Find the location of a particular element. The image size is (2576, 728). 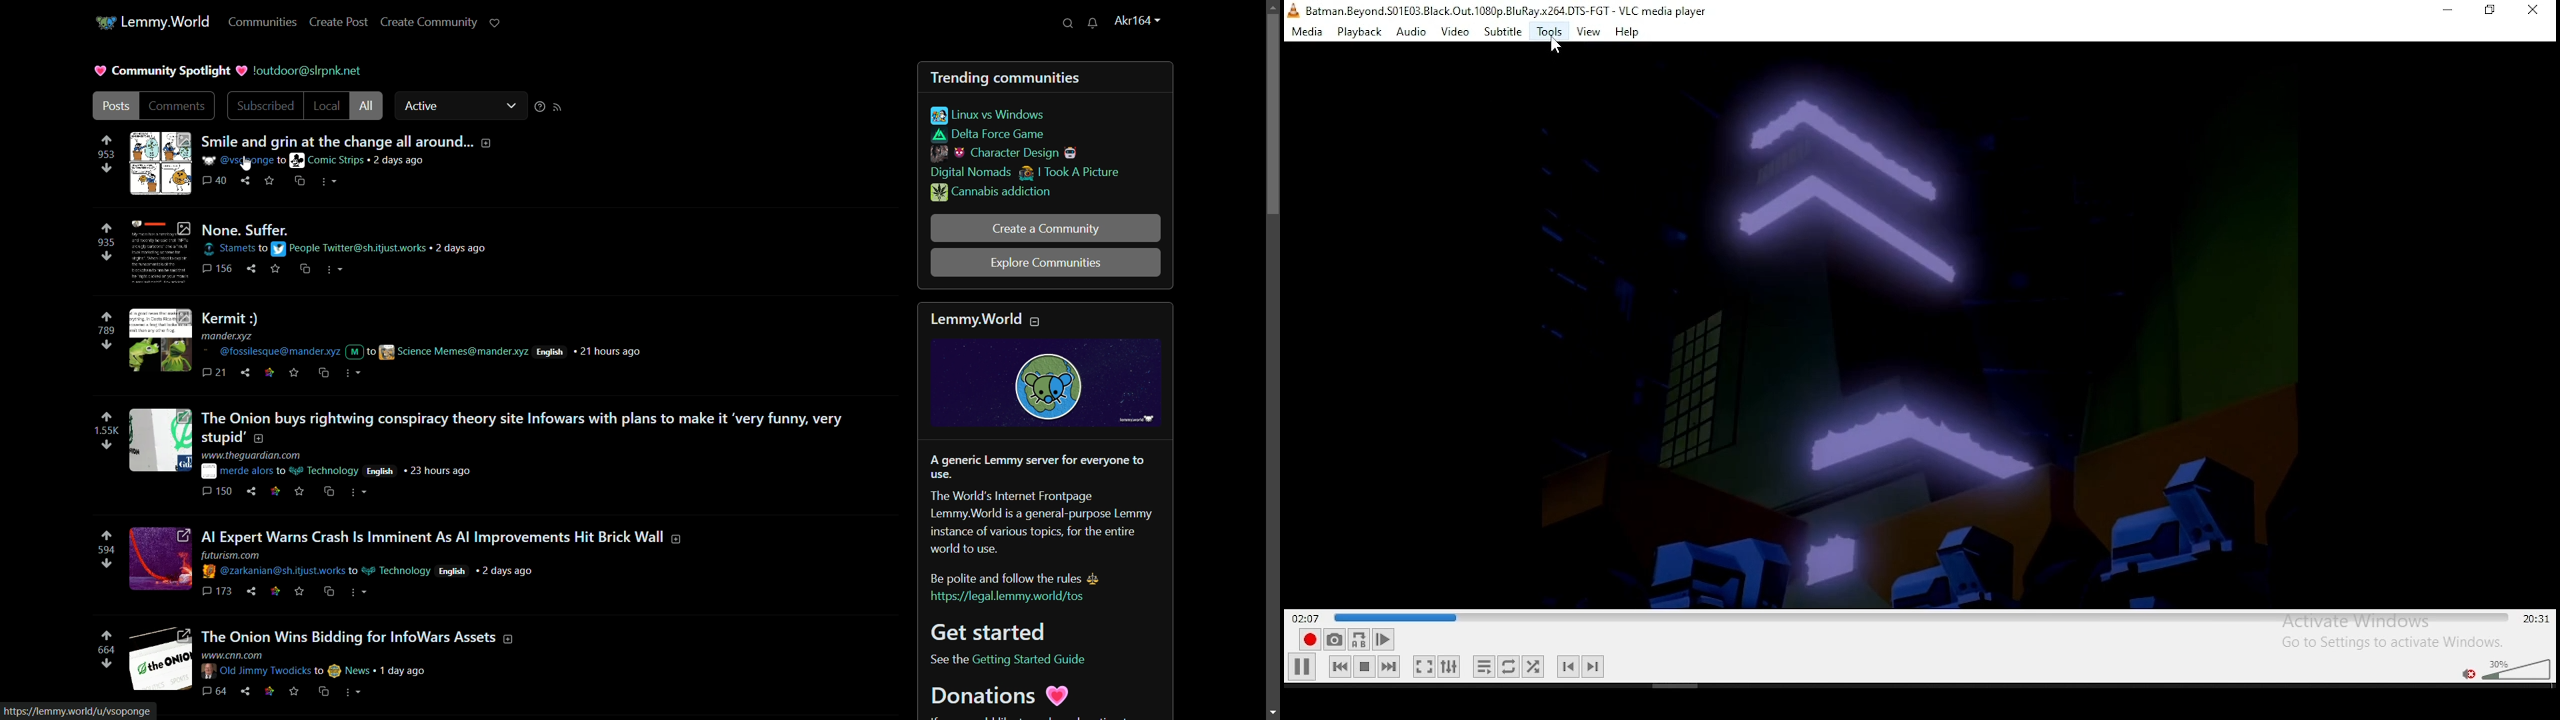

post-4 is located at coordinates (523, 426).